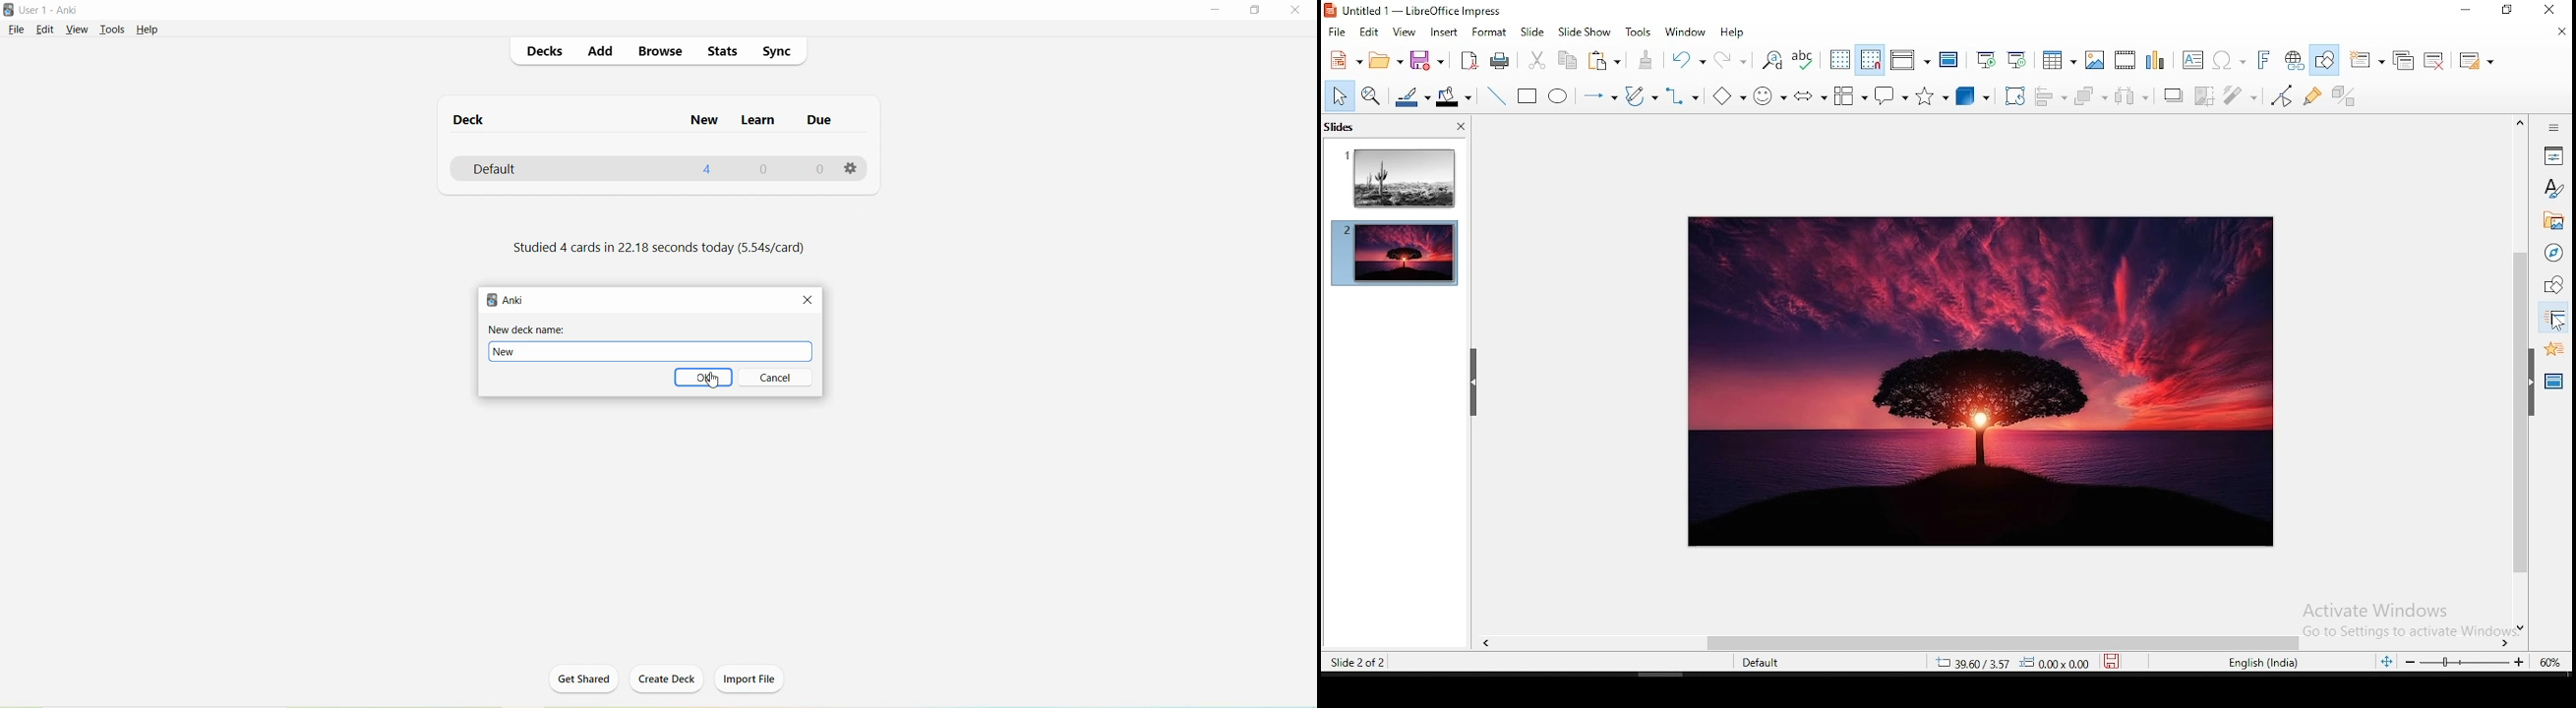  I want to click on tables, so click(2060, 58).